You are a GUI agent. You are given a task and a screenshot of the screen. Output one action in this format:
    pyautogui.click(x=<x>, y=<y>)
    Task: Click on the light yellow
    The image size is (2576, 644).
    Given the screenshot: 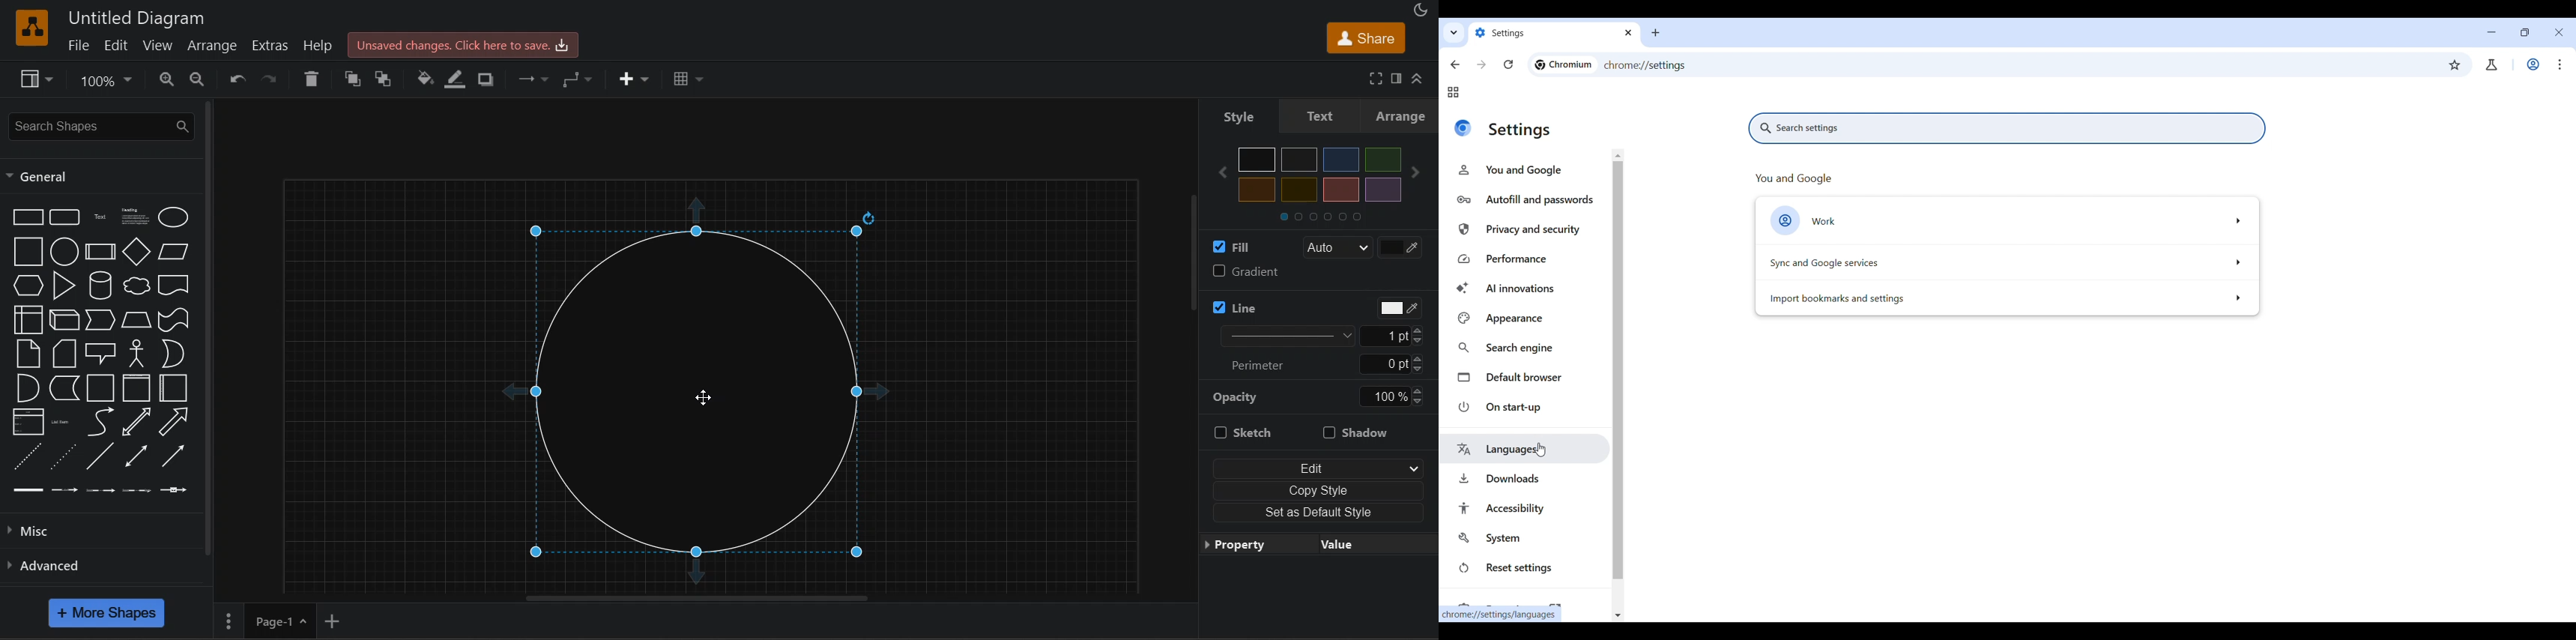 What is the action you would take?
    pyautogui.click(x=1300, y=190)
    